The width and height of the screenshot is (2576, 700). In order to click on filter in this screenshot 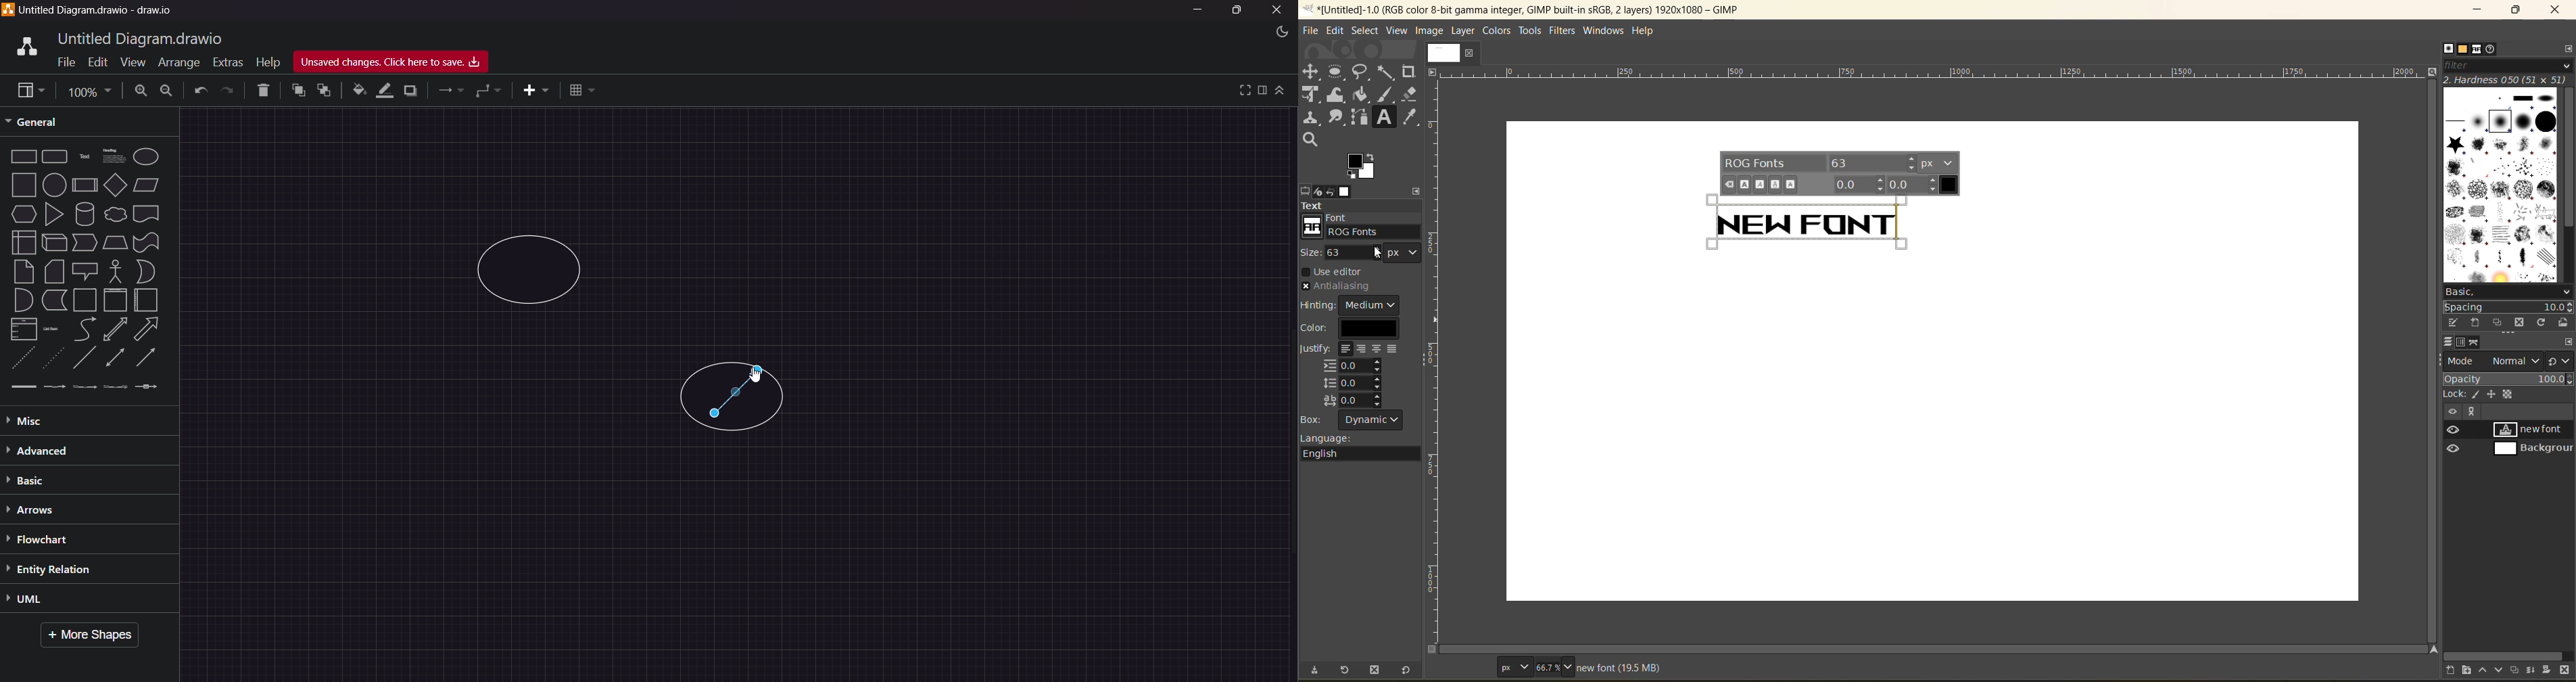, I will do `click(2509, 65)`.